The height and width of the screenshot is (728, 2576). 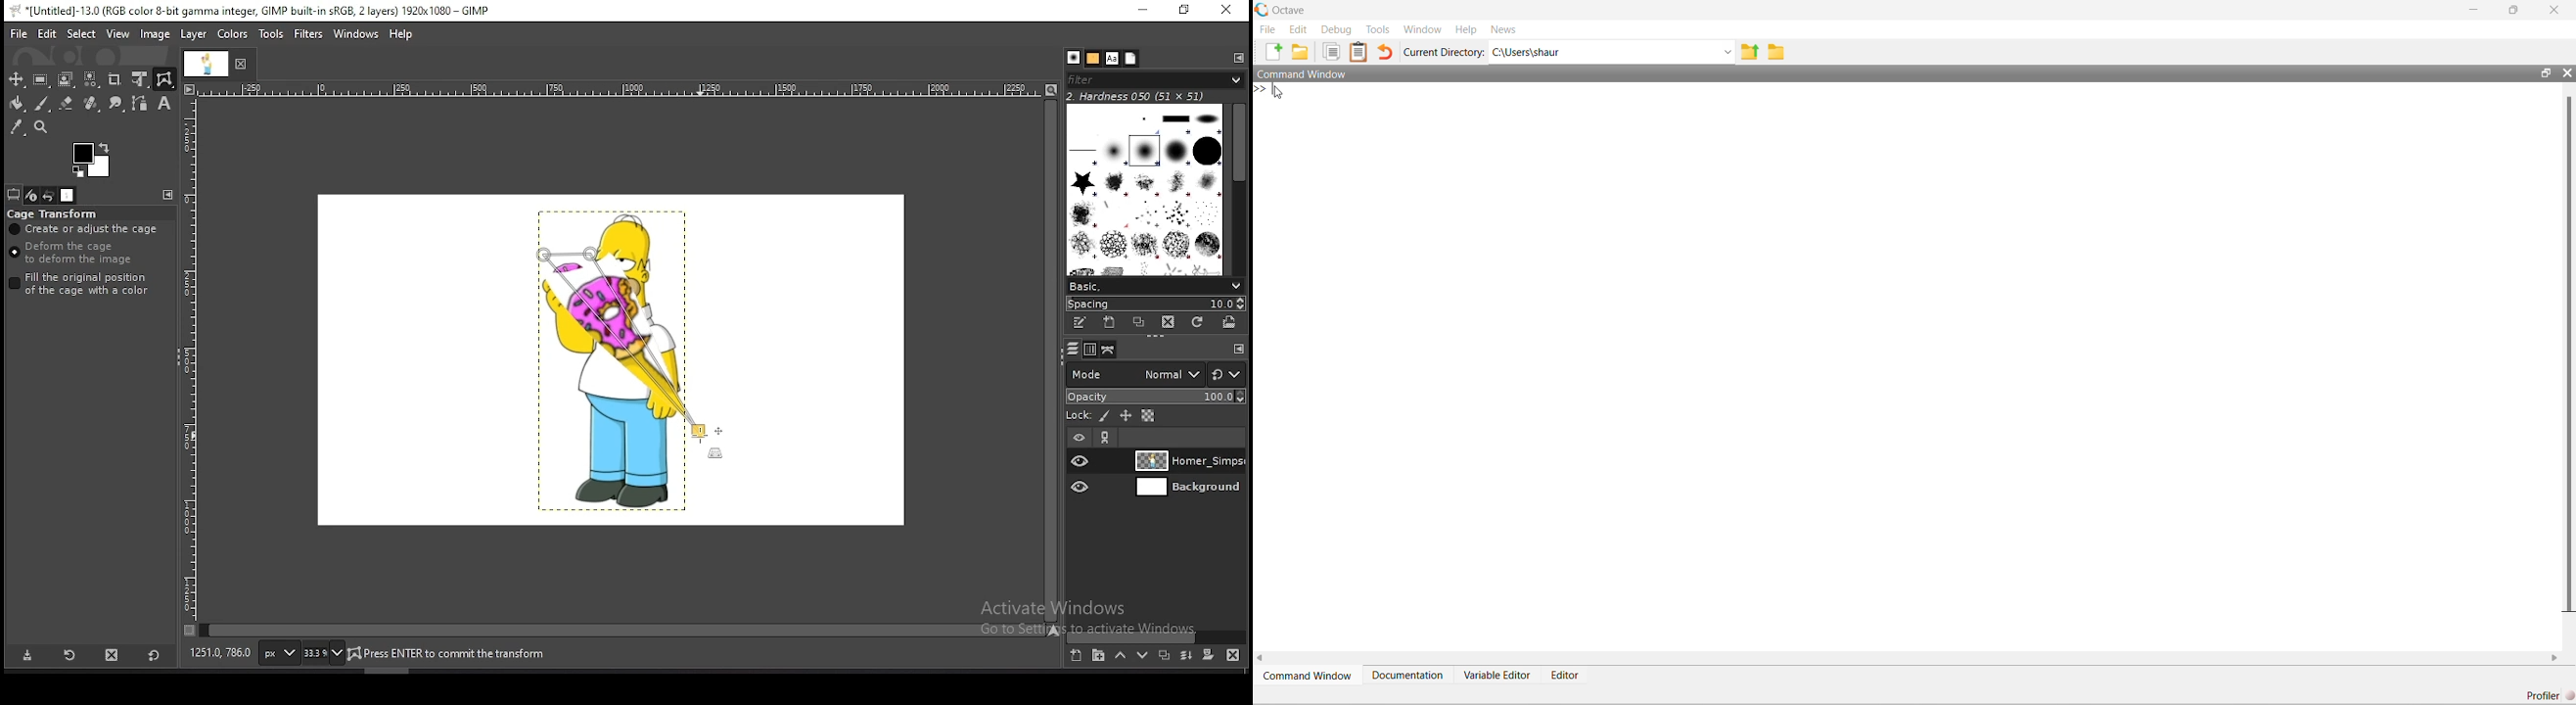 I want to click on layer, so click(x=1185, y=489).